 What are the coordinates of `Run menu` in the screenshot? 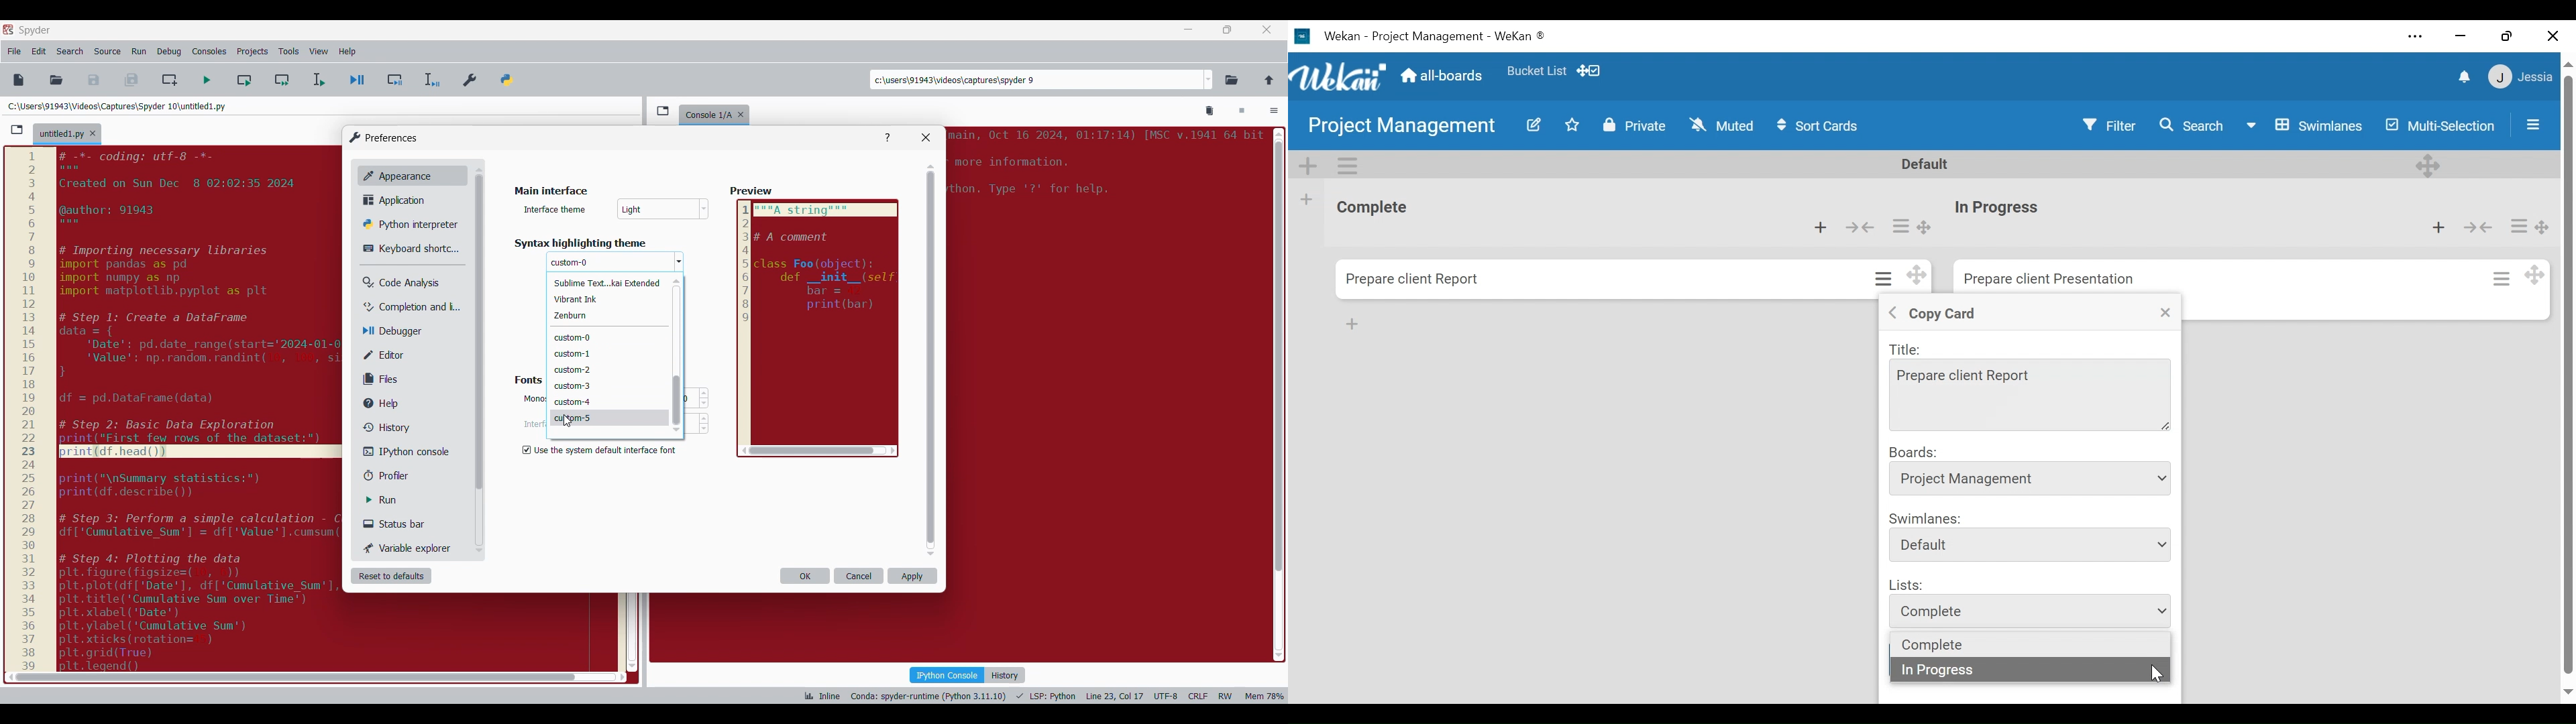 It's located at (139, 52).